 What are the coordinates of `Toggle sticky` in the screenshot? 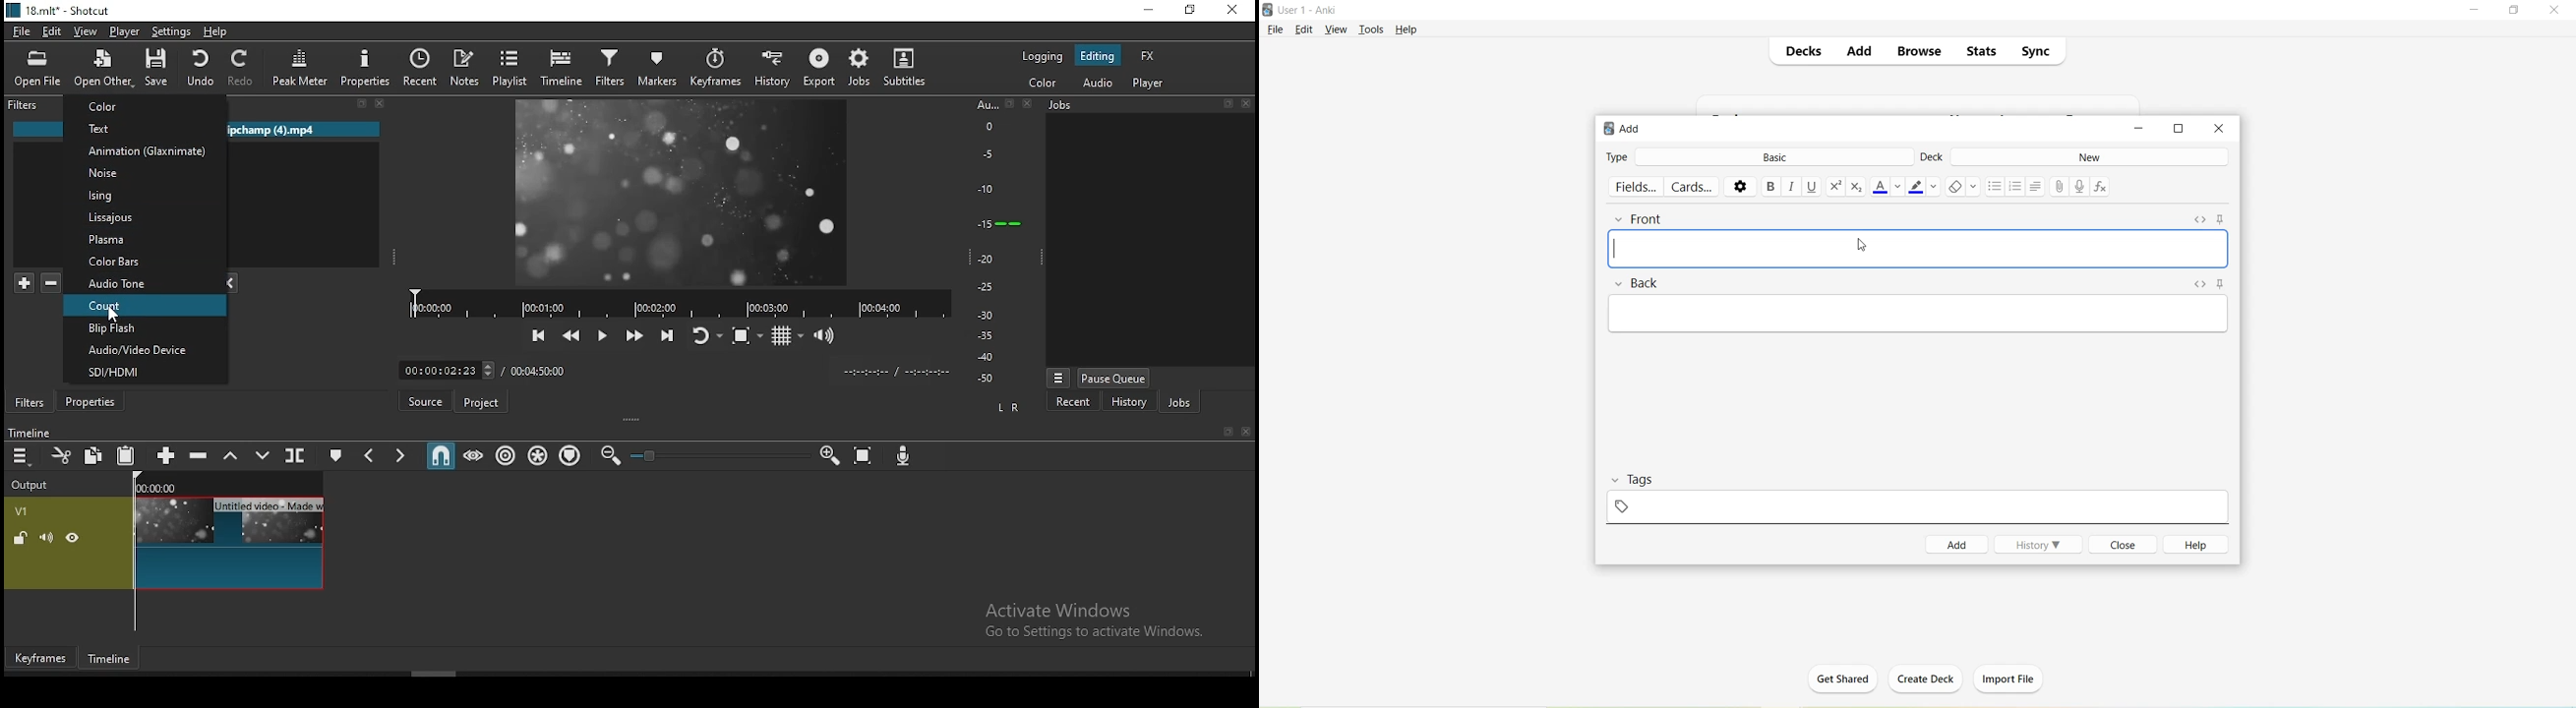 It's located at (2223, 220).